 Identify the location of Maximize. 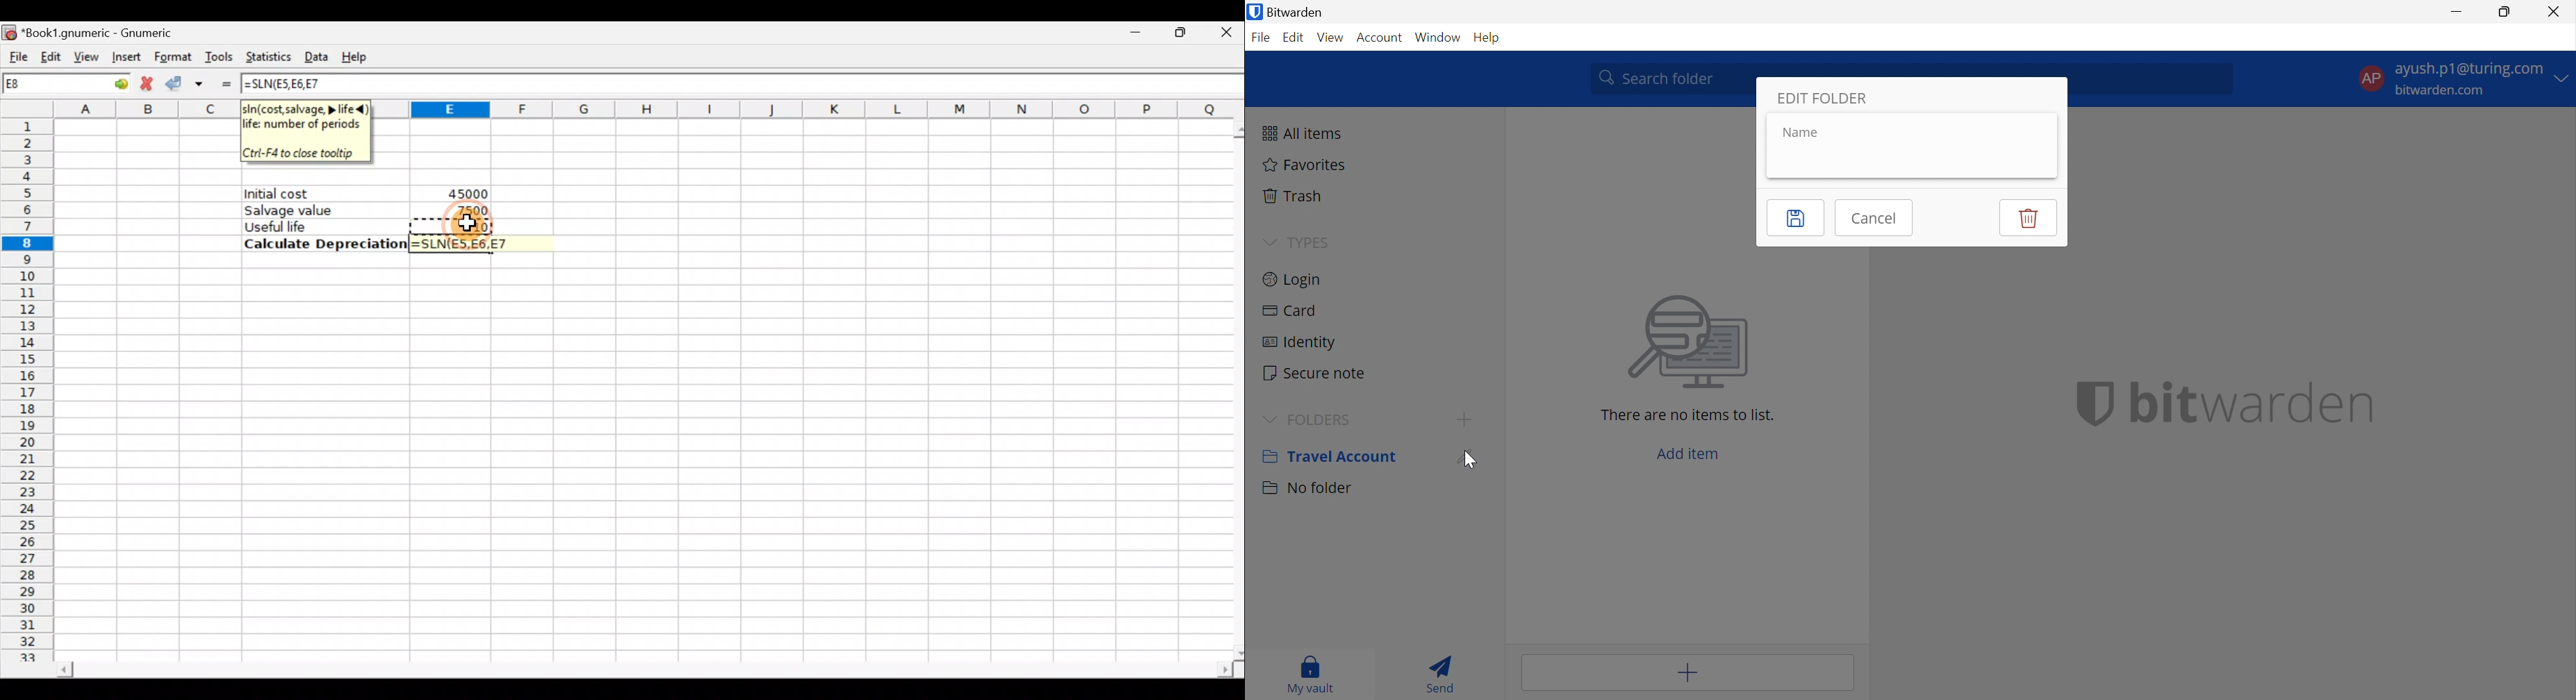
(1174, 35).